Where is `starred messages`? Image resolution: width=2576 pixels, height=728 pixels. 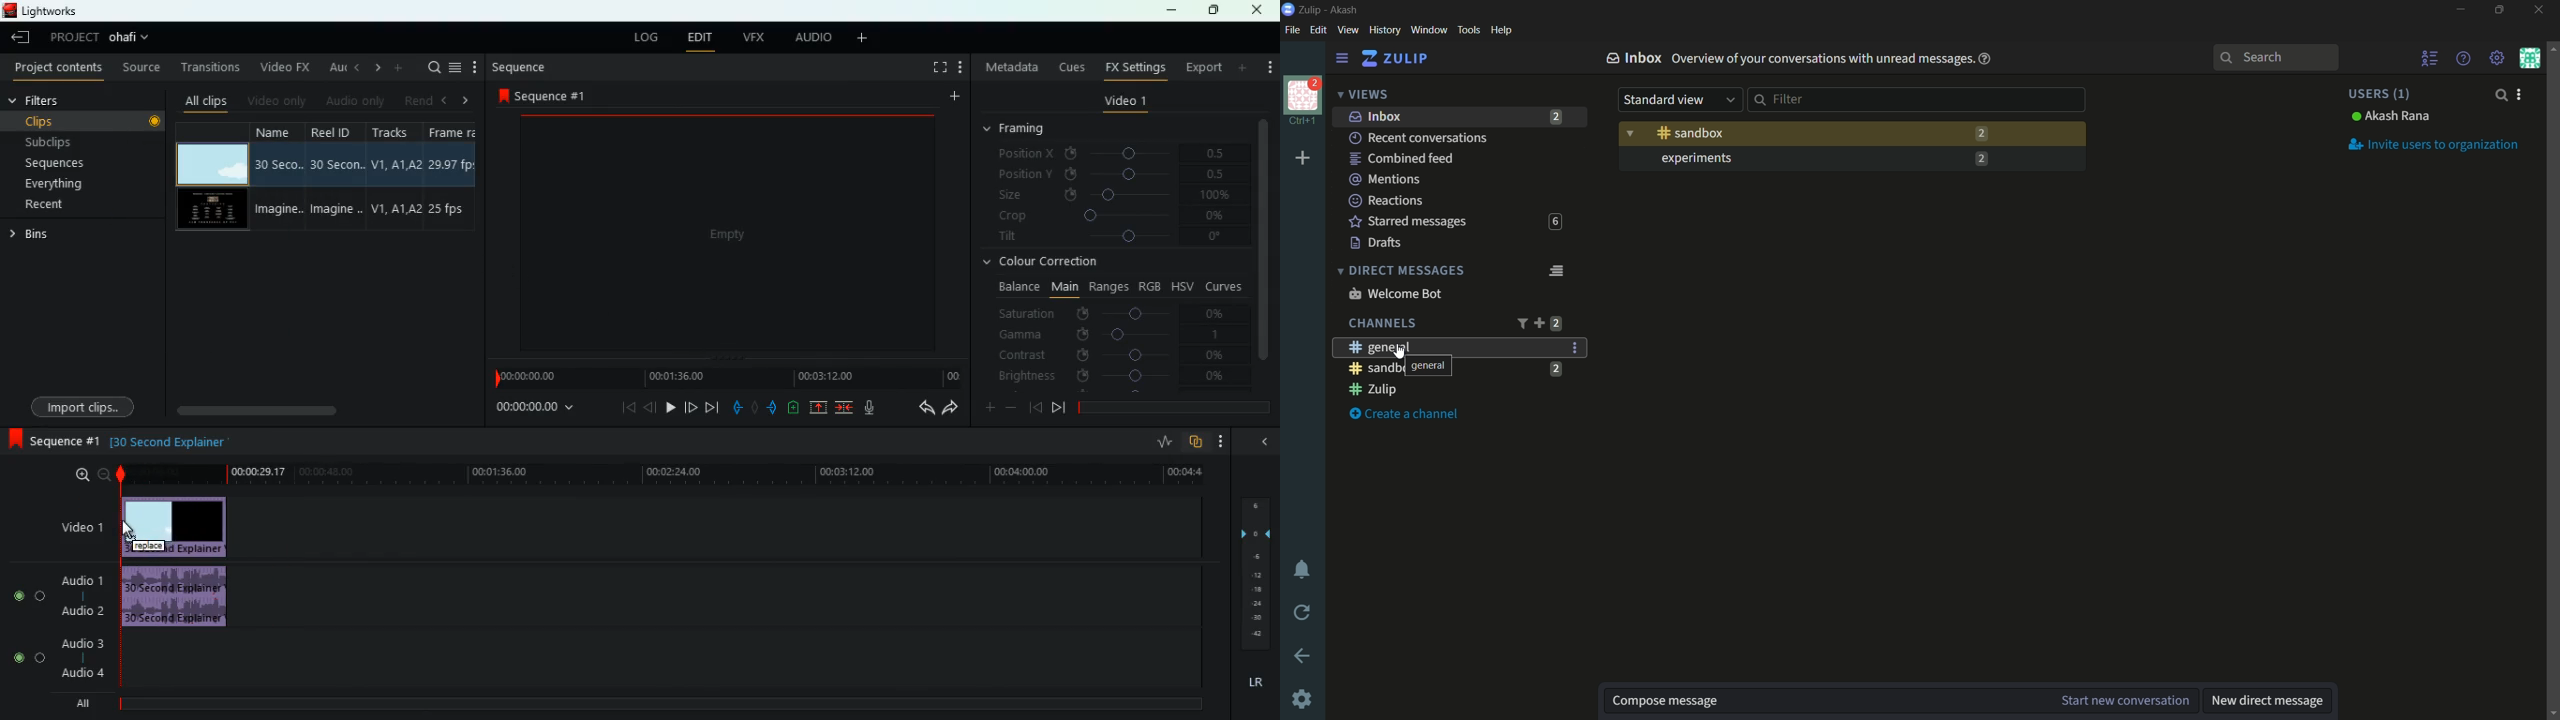
starred messages is located at coordinates (1408, 222).